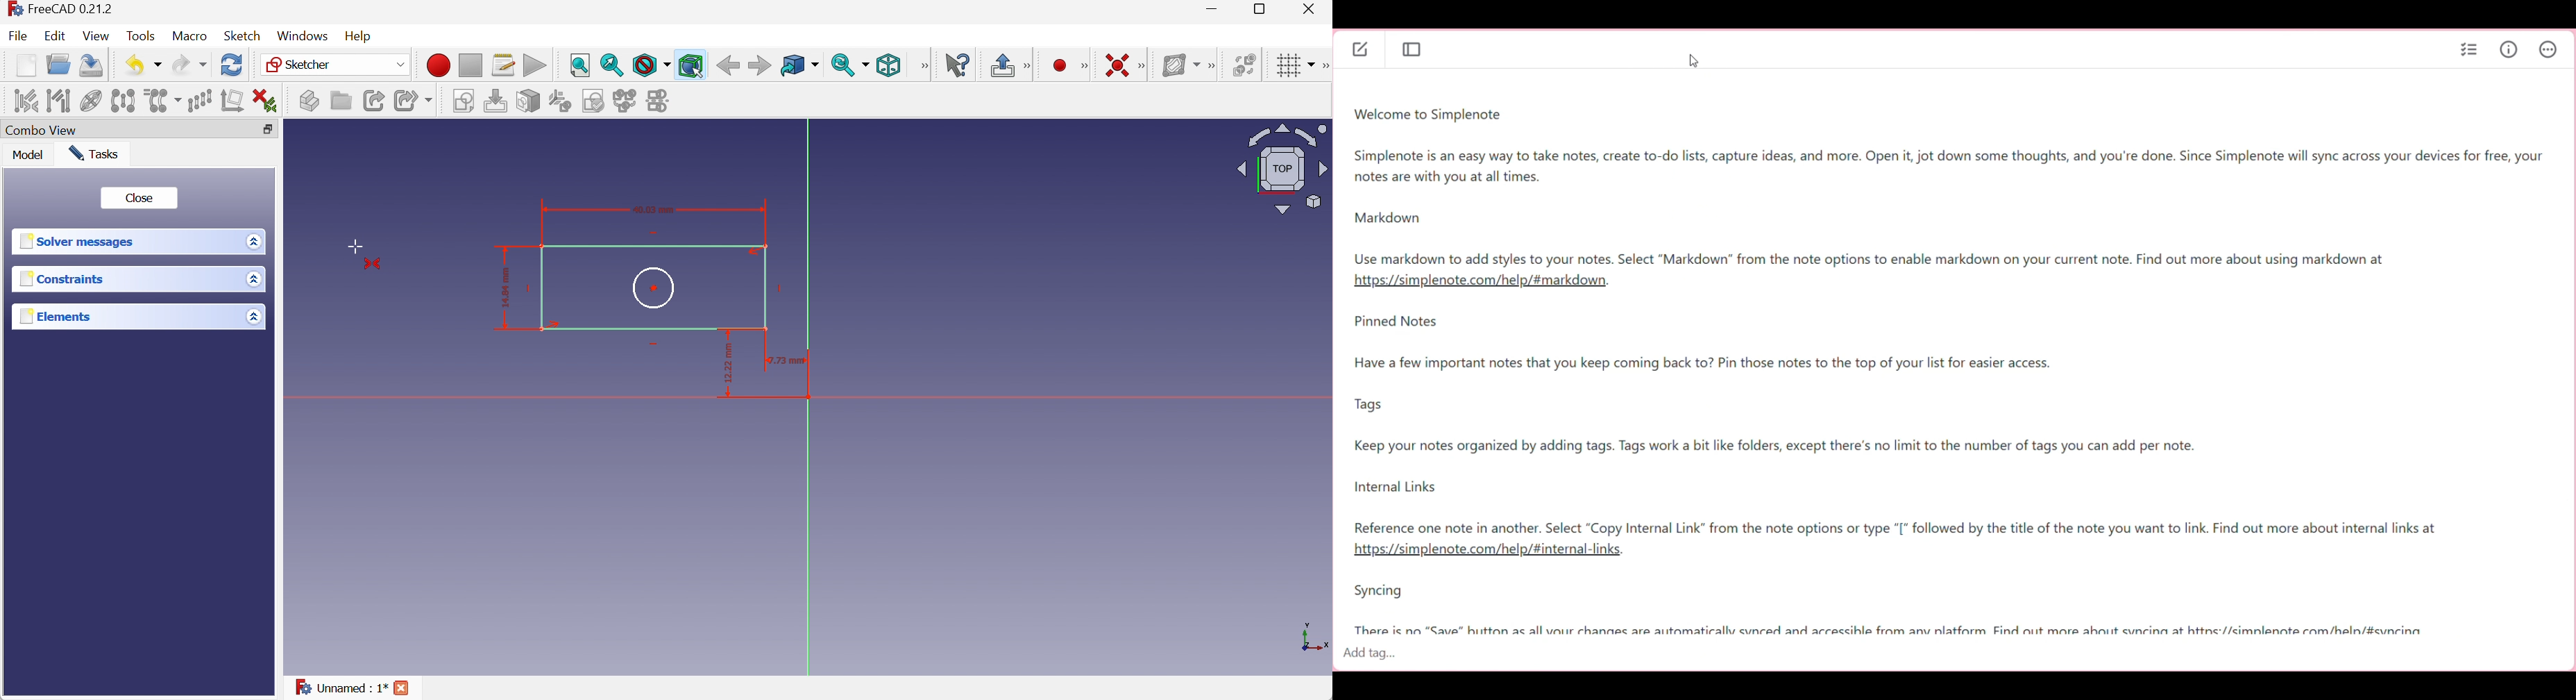 The width and height of the screenshot is (2576, 700). What do you see at coordinates (269, 131) in the screenshot?
I see `Restore down` at bounding box center [269, 131].